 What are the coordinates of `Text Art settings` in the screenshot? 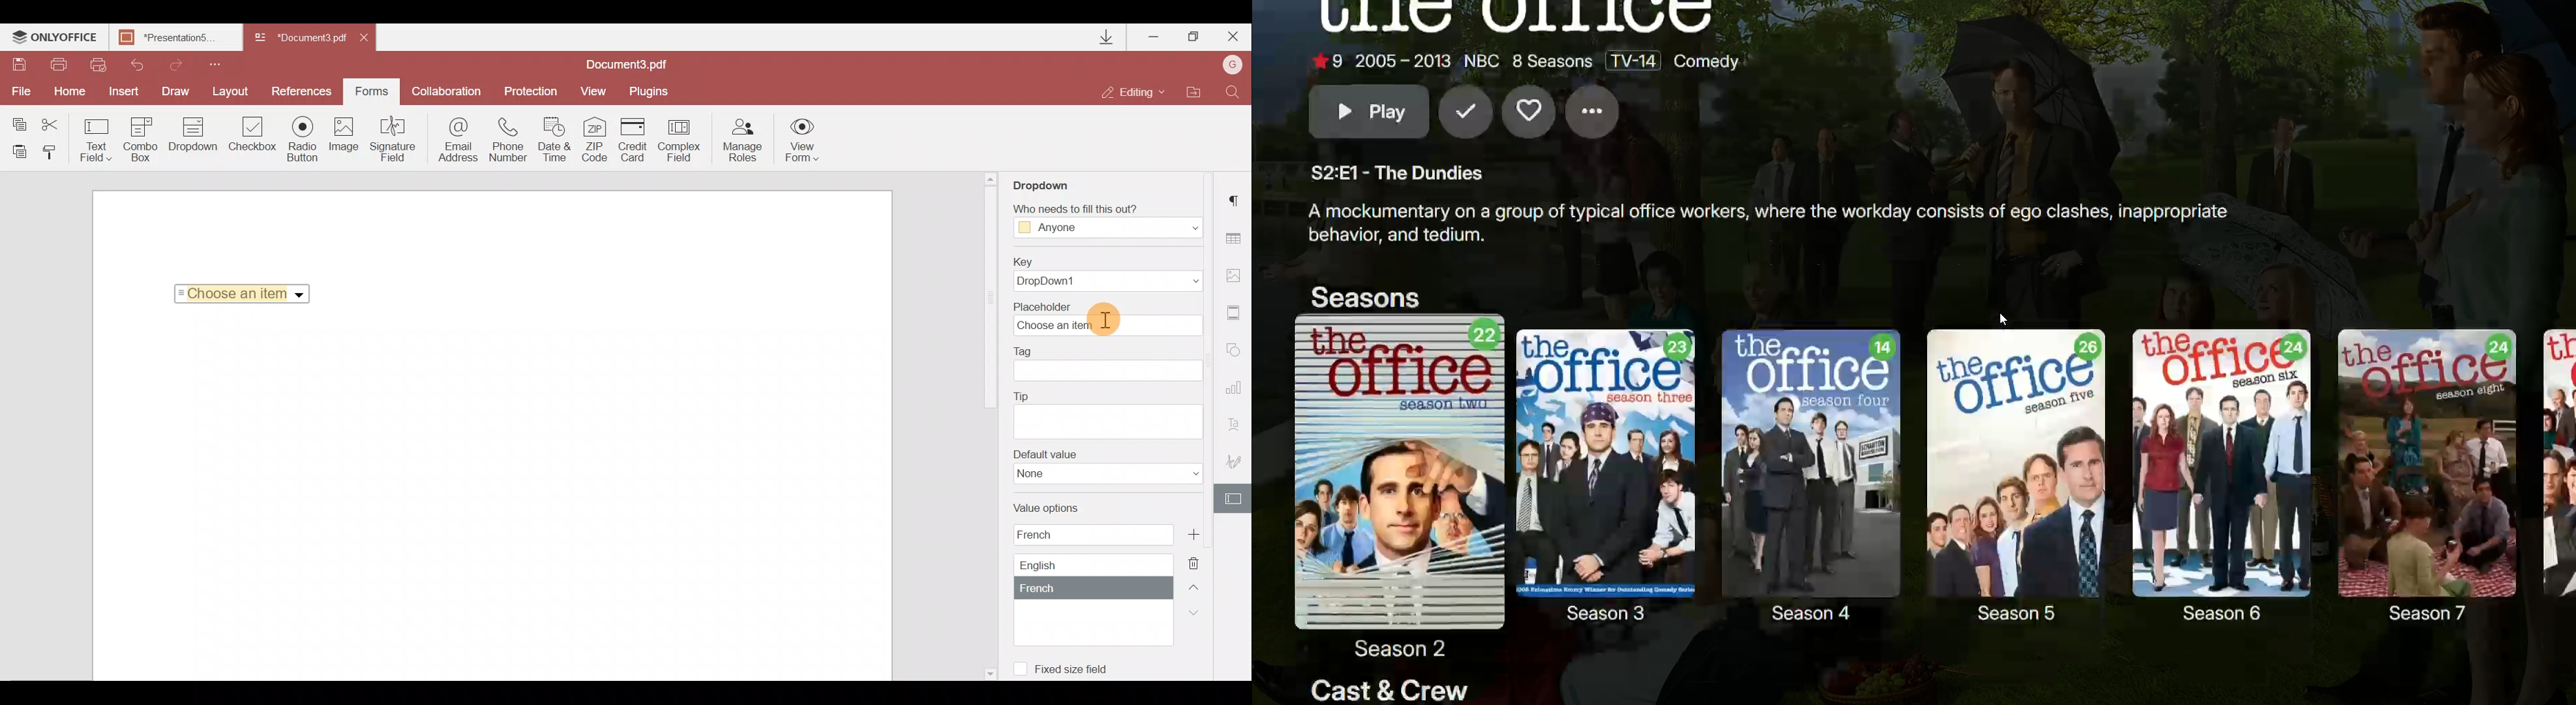 It's located at (1238, 428).